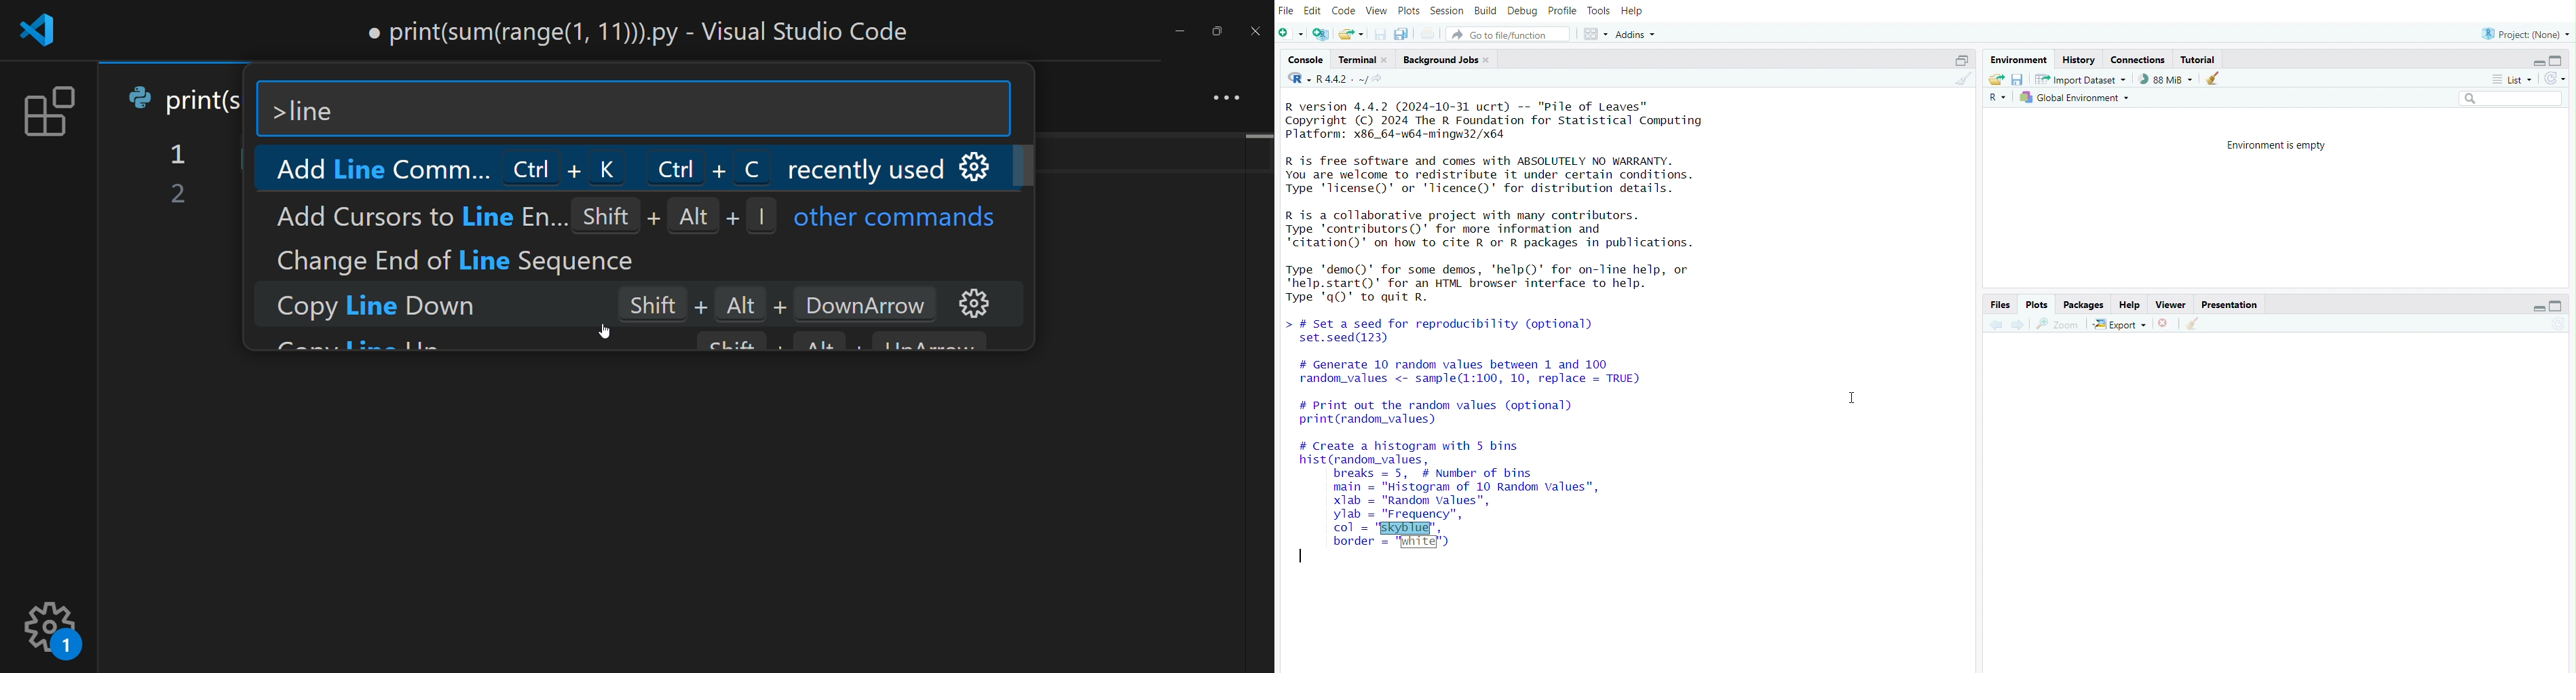 The width and height of the screenshot is (2576, 700). What do you see at coordinates (1992, 326) in the screenshot?
I see `previous plot` at bounding box center [1992, 326].